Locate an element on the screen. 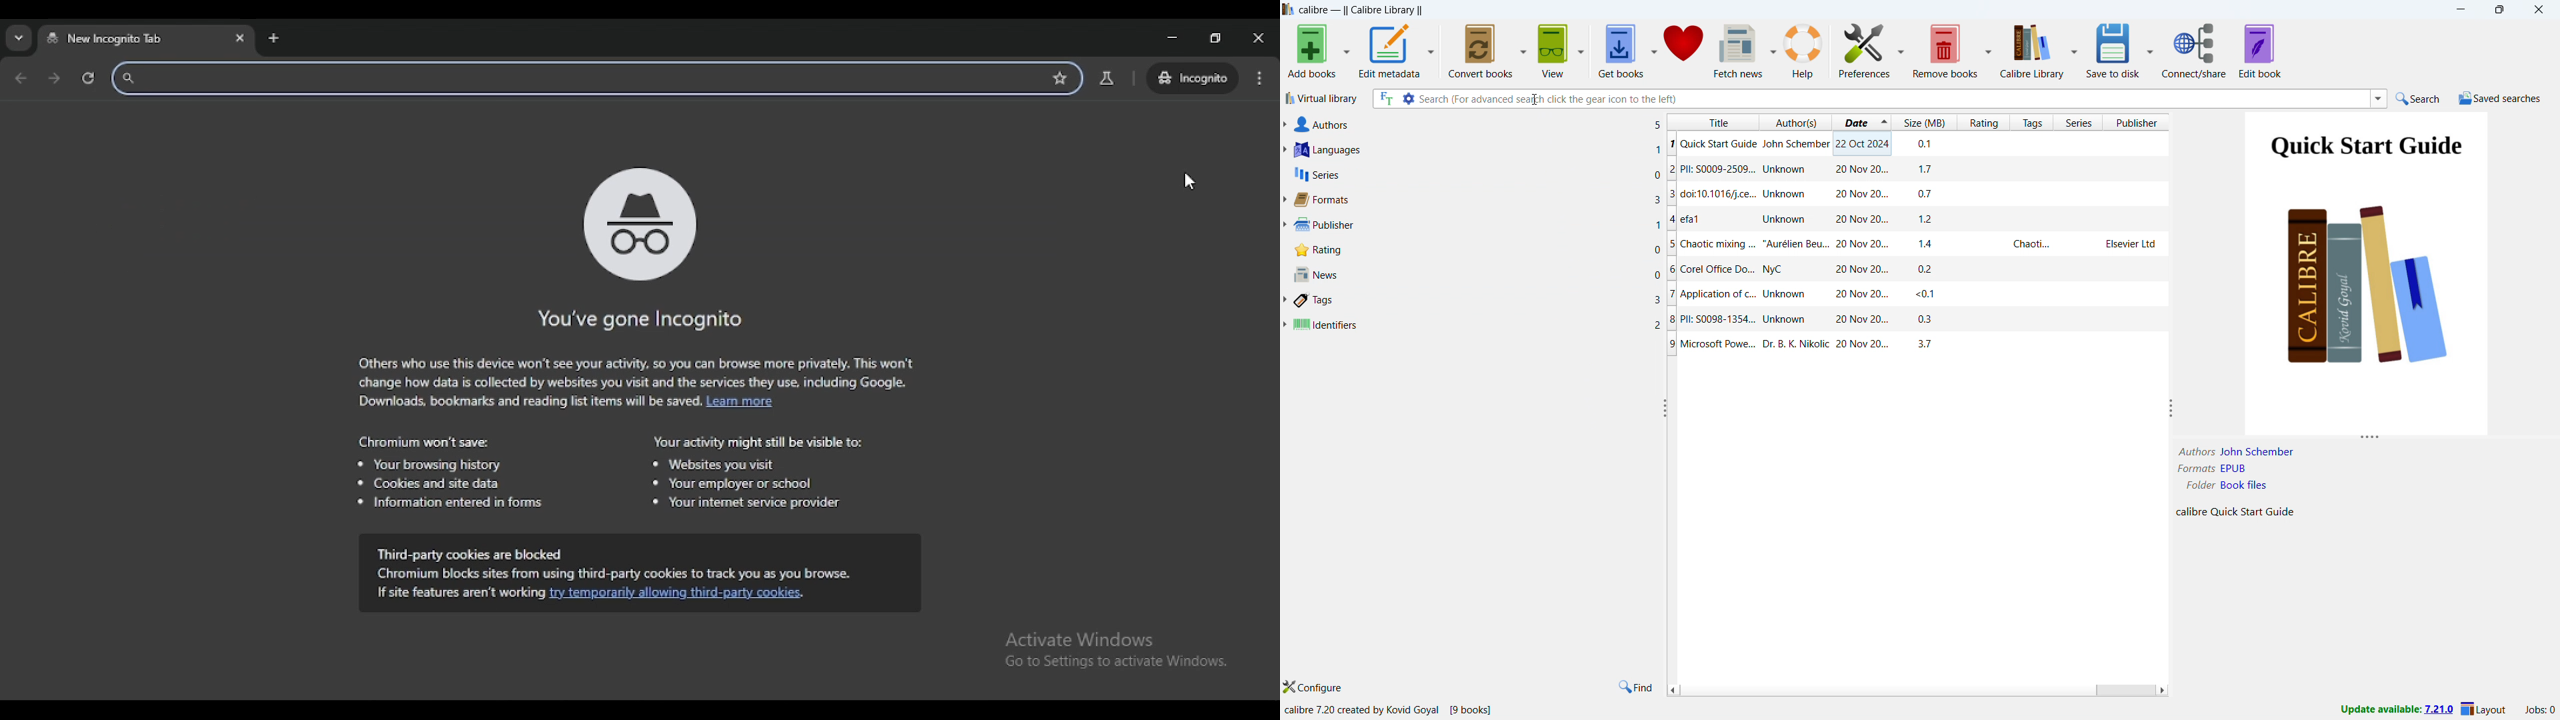  expand format is located at coordinates (1284, 201).